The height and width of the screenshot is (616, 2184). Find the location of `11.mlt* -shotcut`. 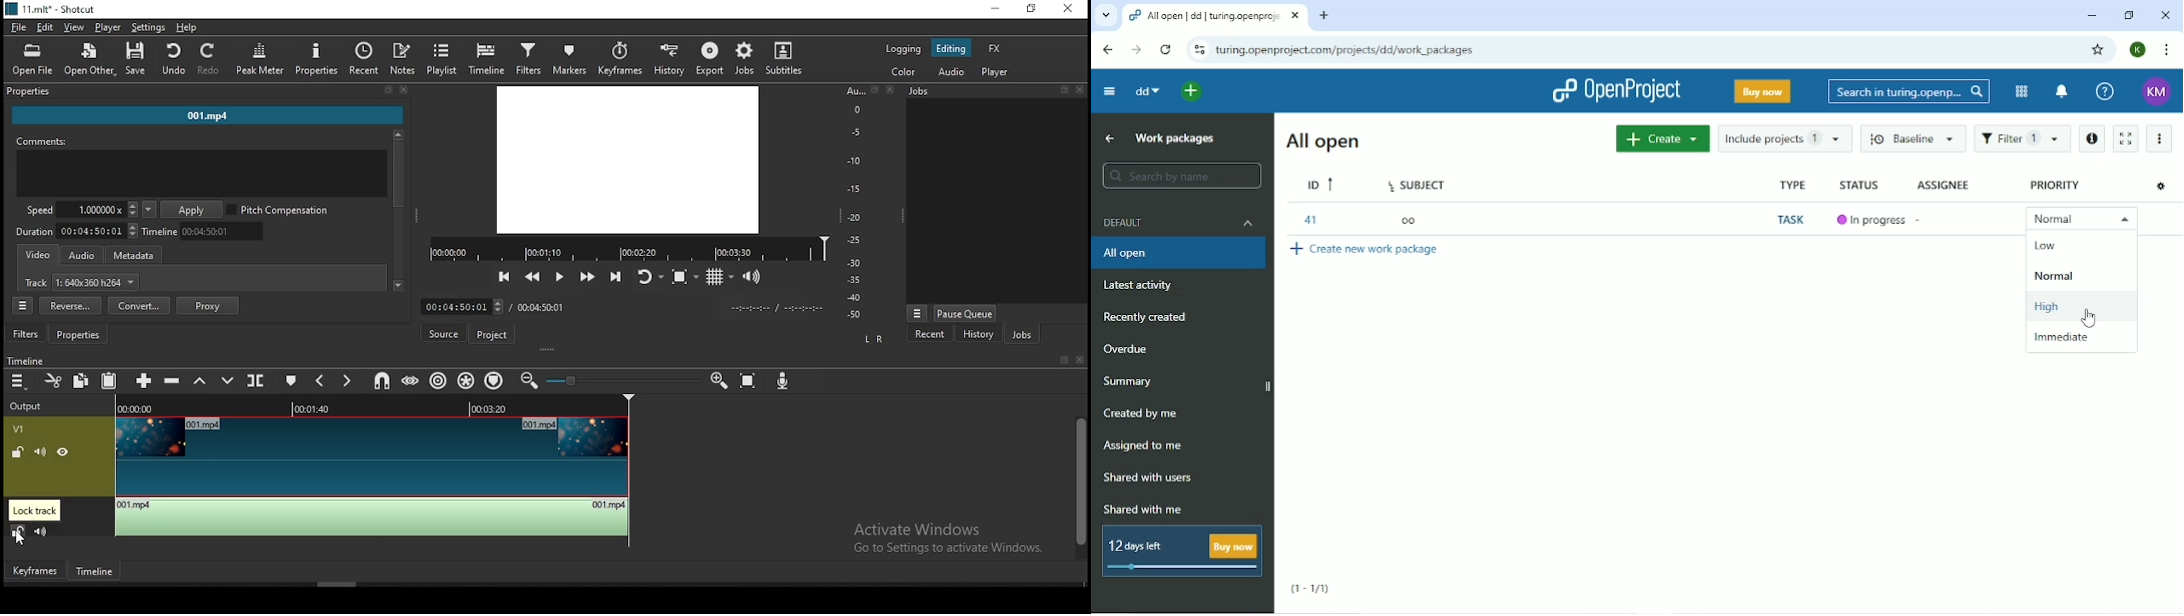

11.mlt* -shotcut is located at coordinates (53, 9).